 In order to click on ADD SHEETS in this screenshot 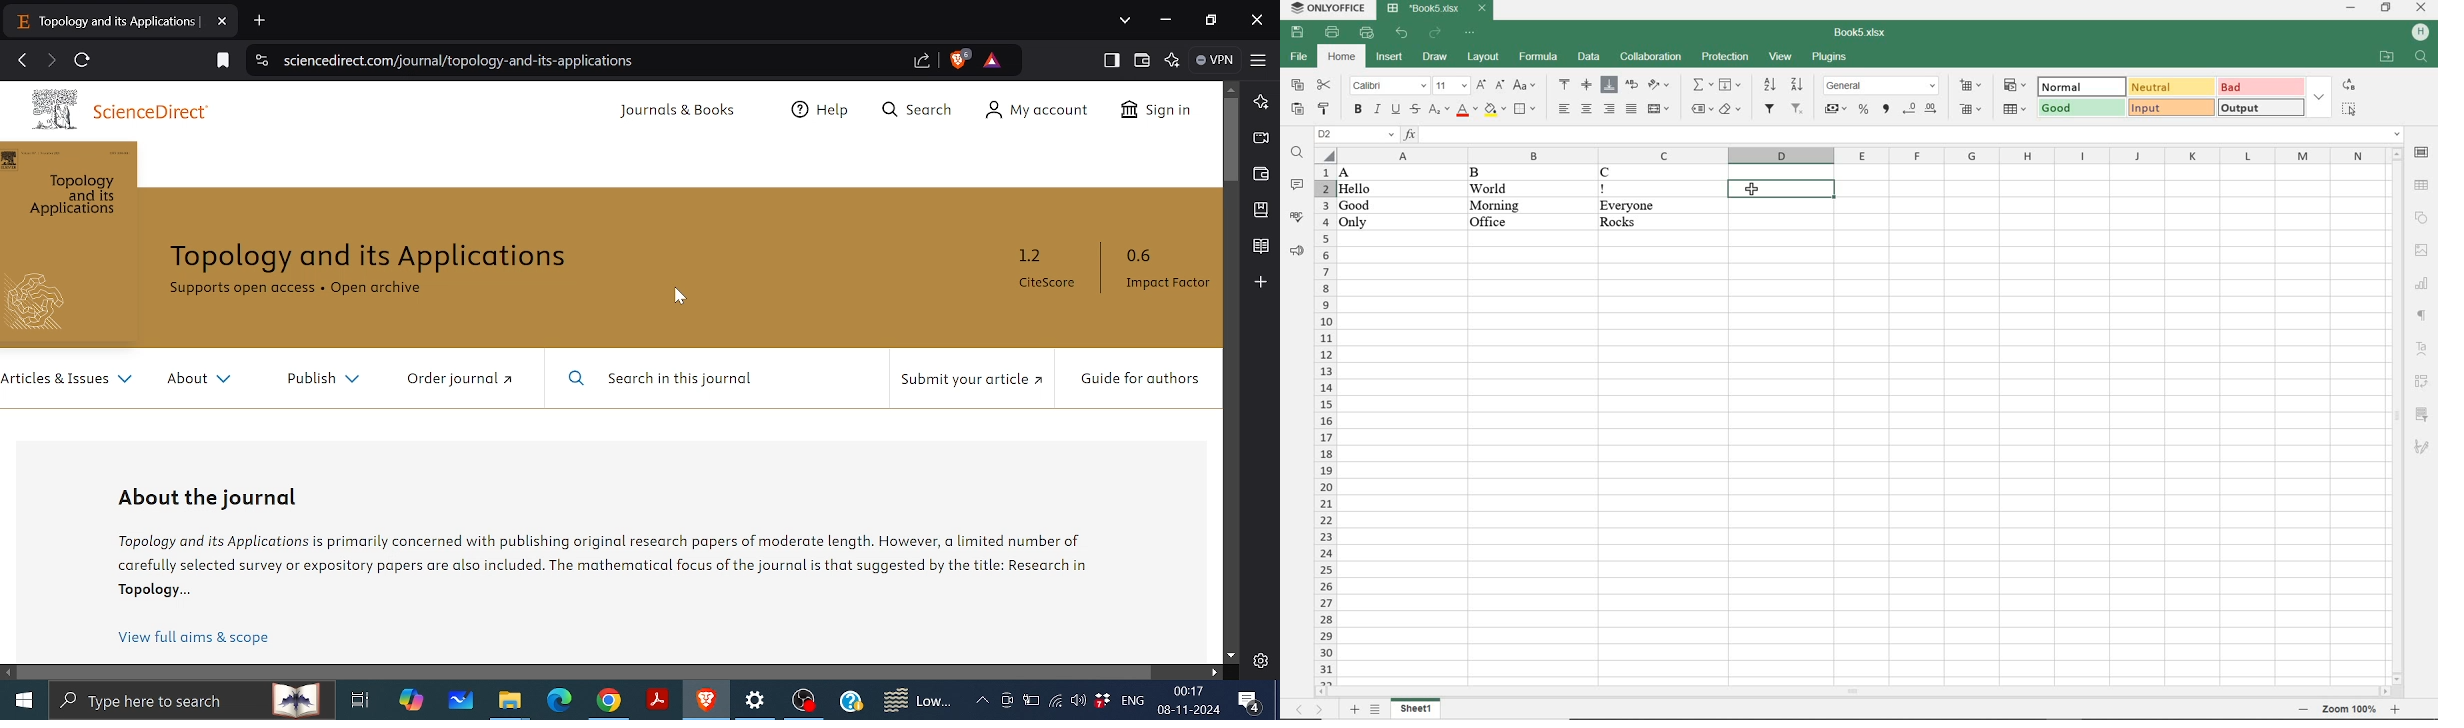, I will do `click(1354, 708)`.